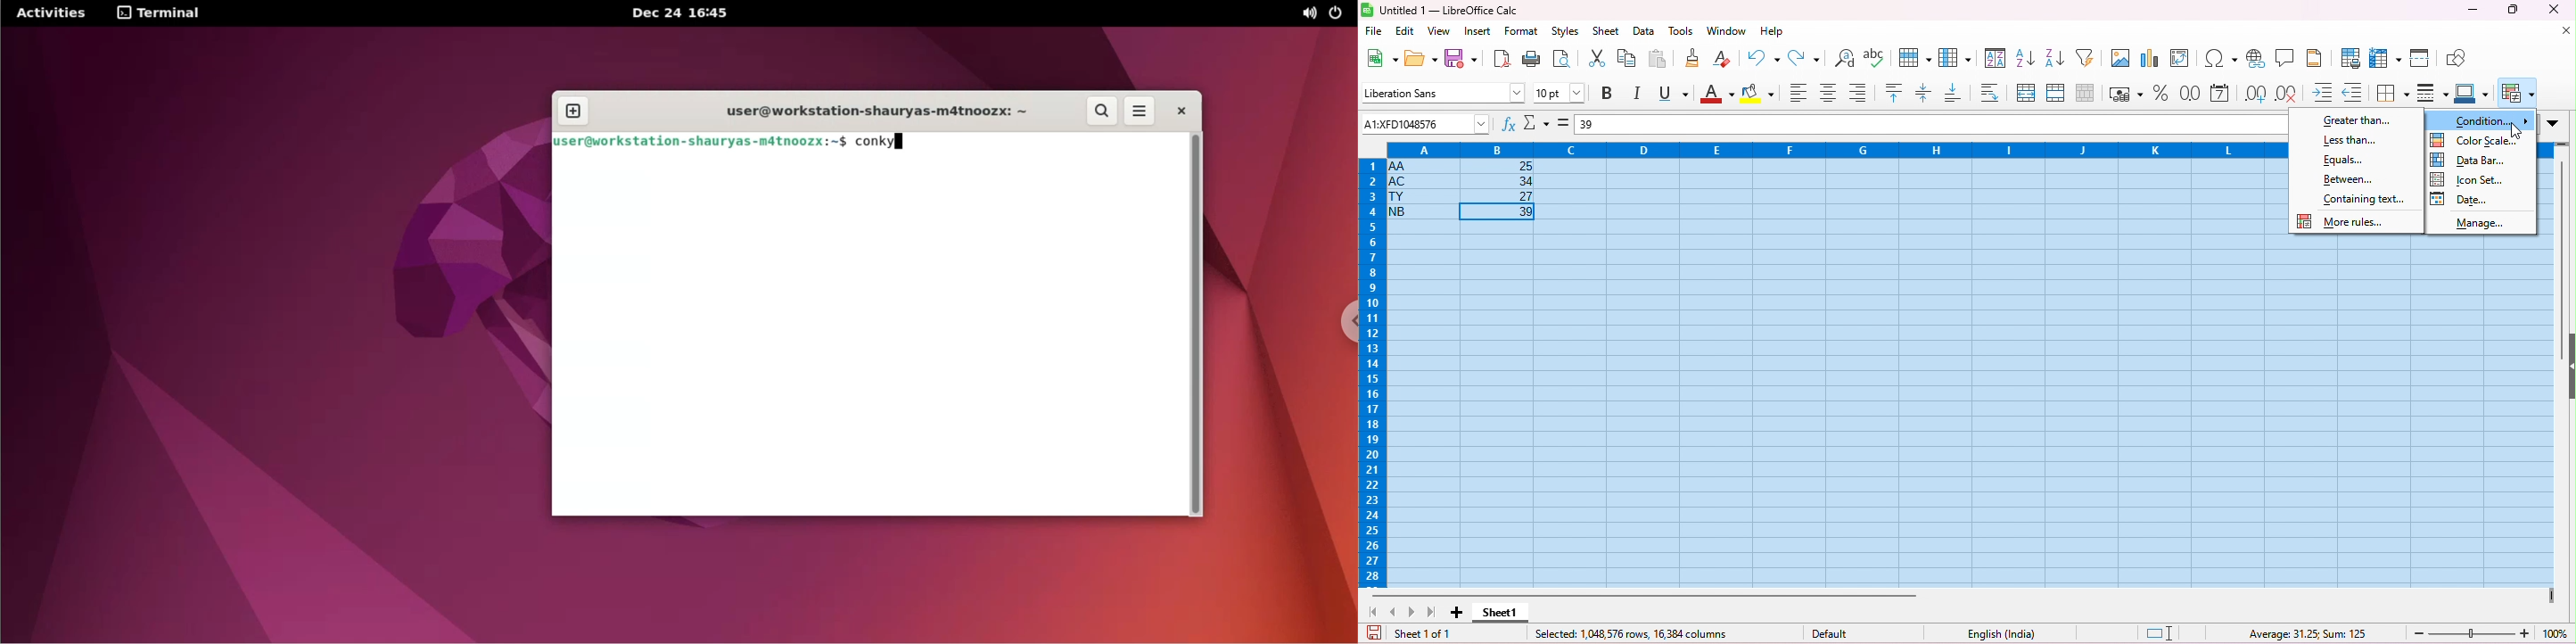  Describe the element at coordinates (2359, 224) in the screenshot. I see `more rules` at that location.